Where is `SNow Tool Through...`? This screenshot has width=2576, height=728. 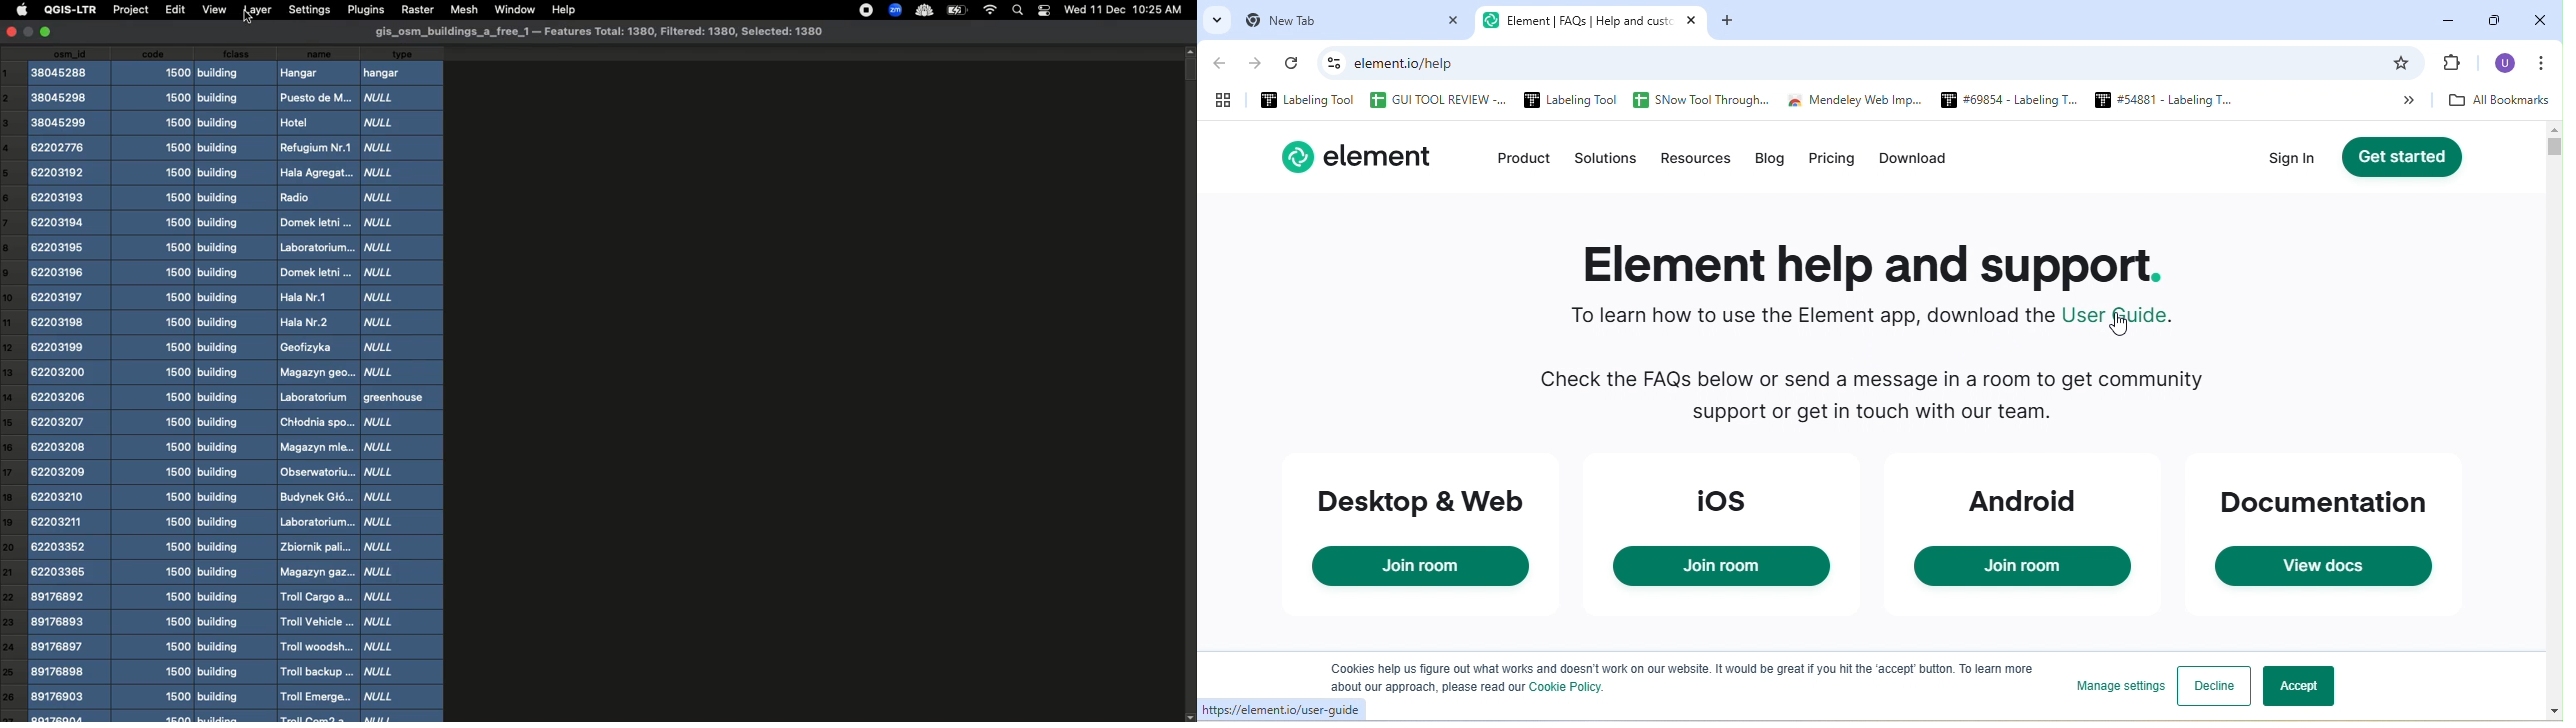
SNow Tool Through... is located at coordinates (1702, 101).